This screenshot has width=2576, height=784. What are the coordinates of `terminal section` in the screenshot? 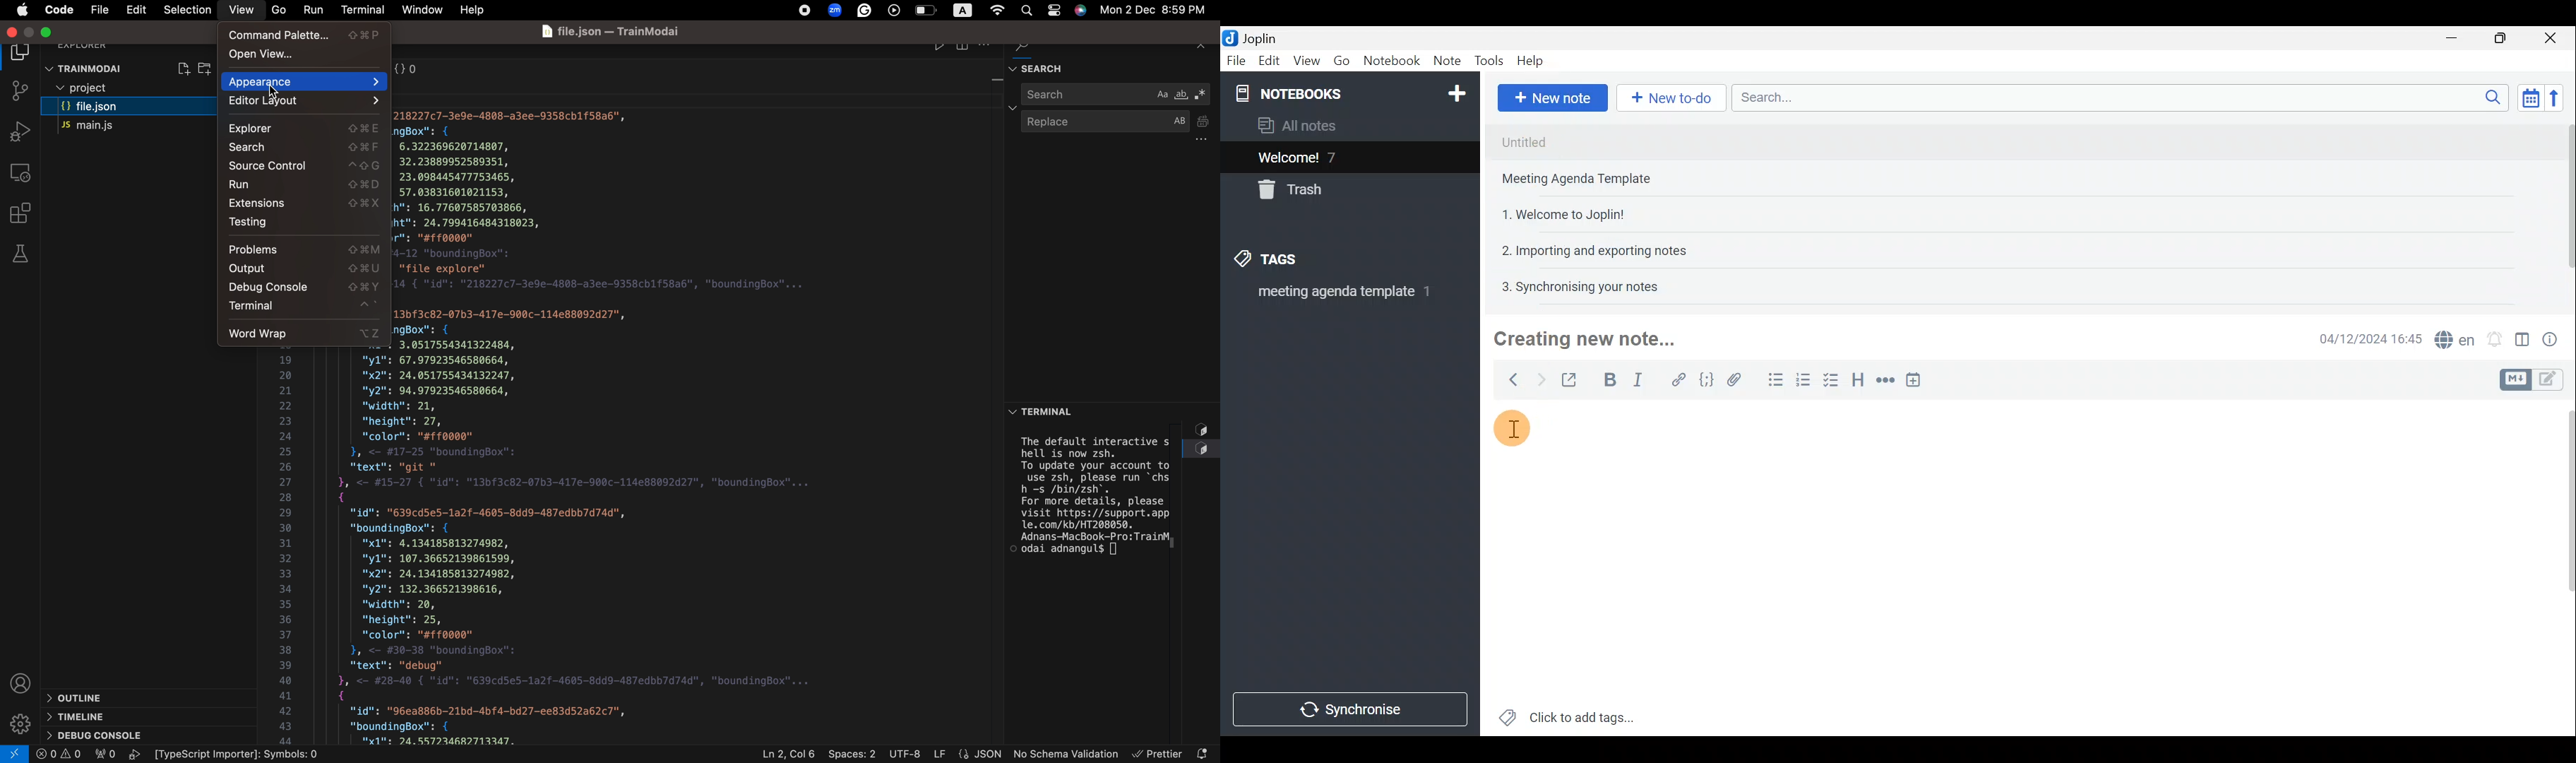 It's located at (1114, 579).